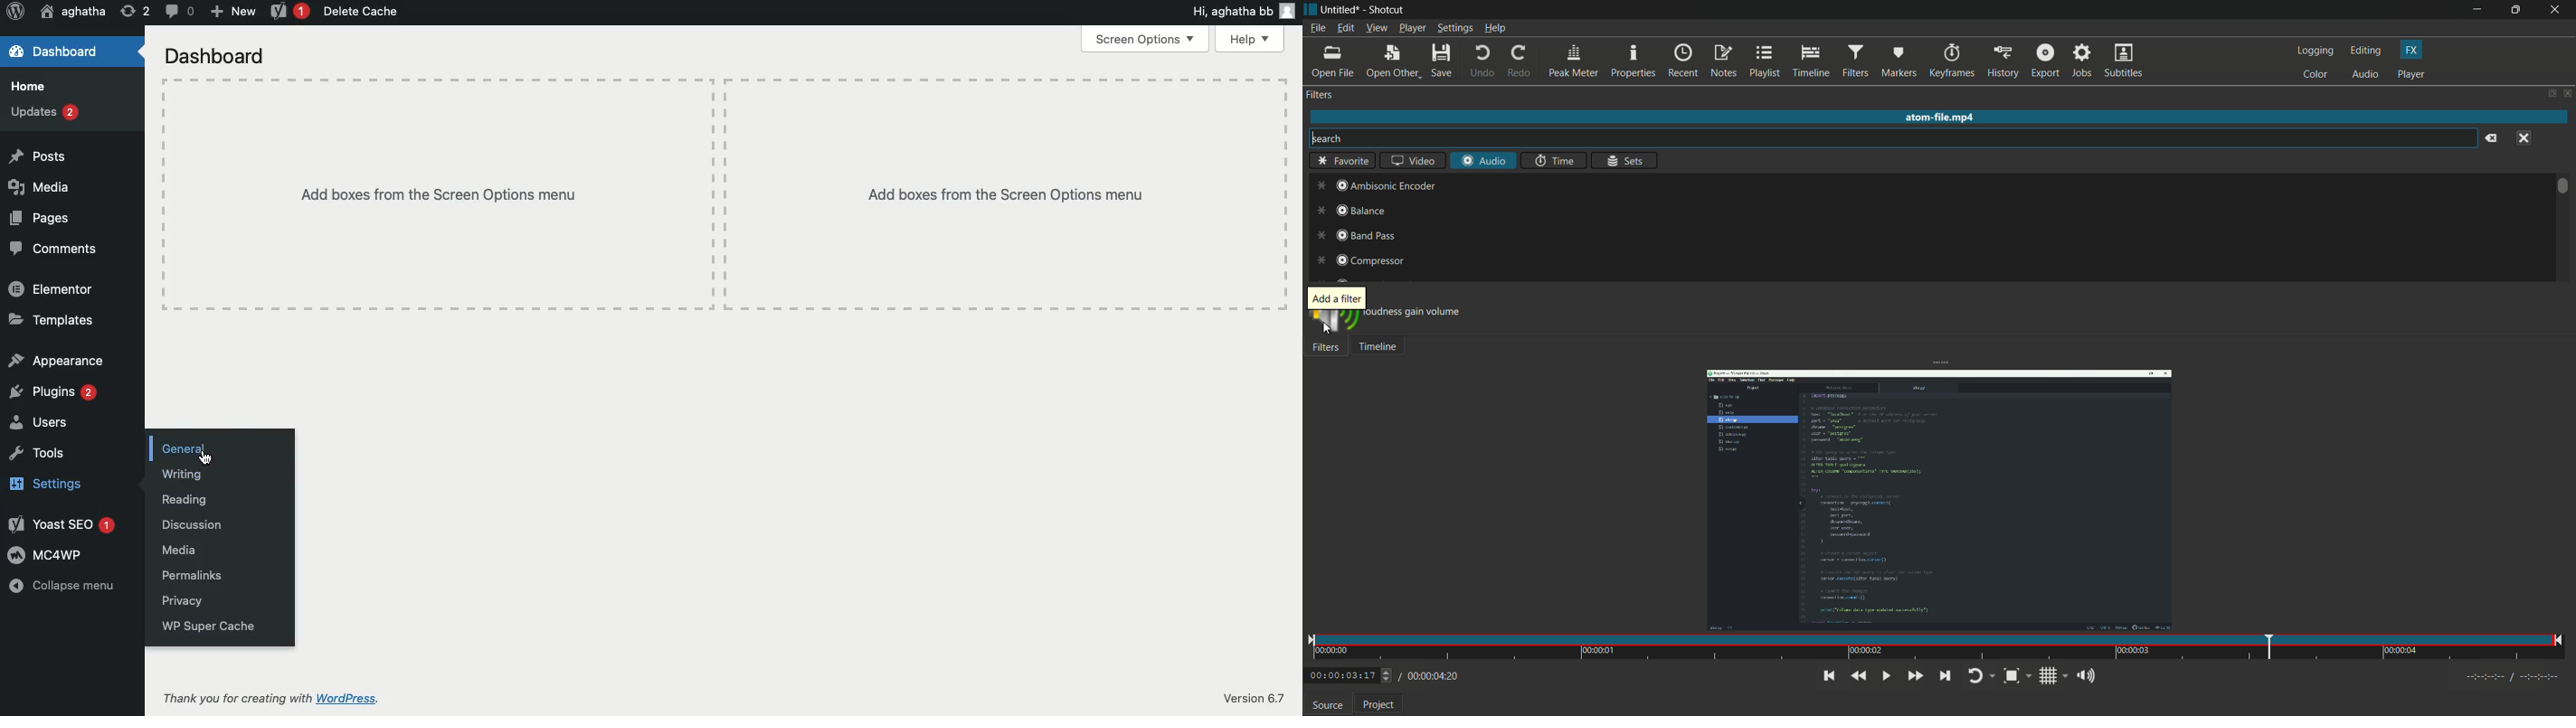 The height and width of the screenshot is (728, 2576). I want to click on jobs, so click(2083, 62).